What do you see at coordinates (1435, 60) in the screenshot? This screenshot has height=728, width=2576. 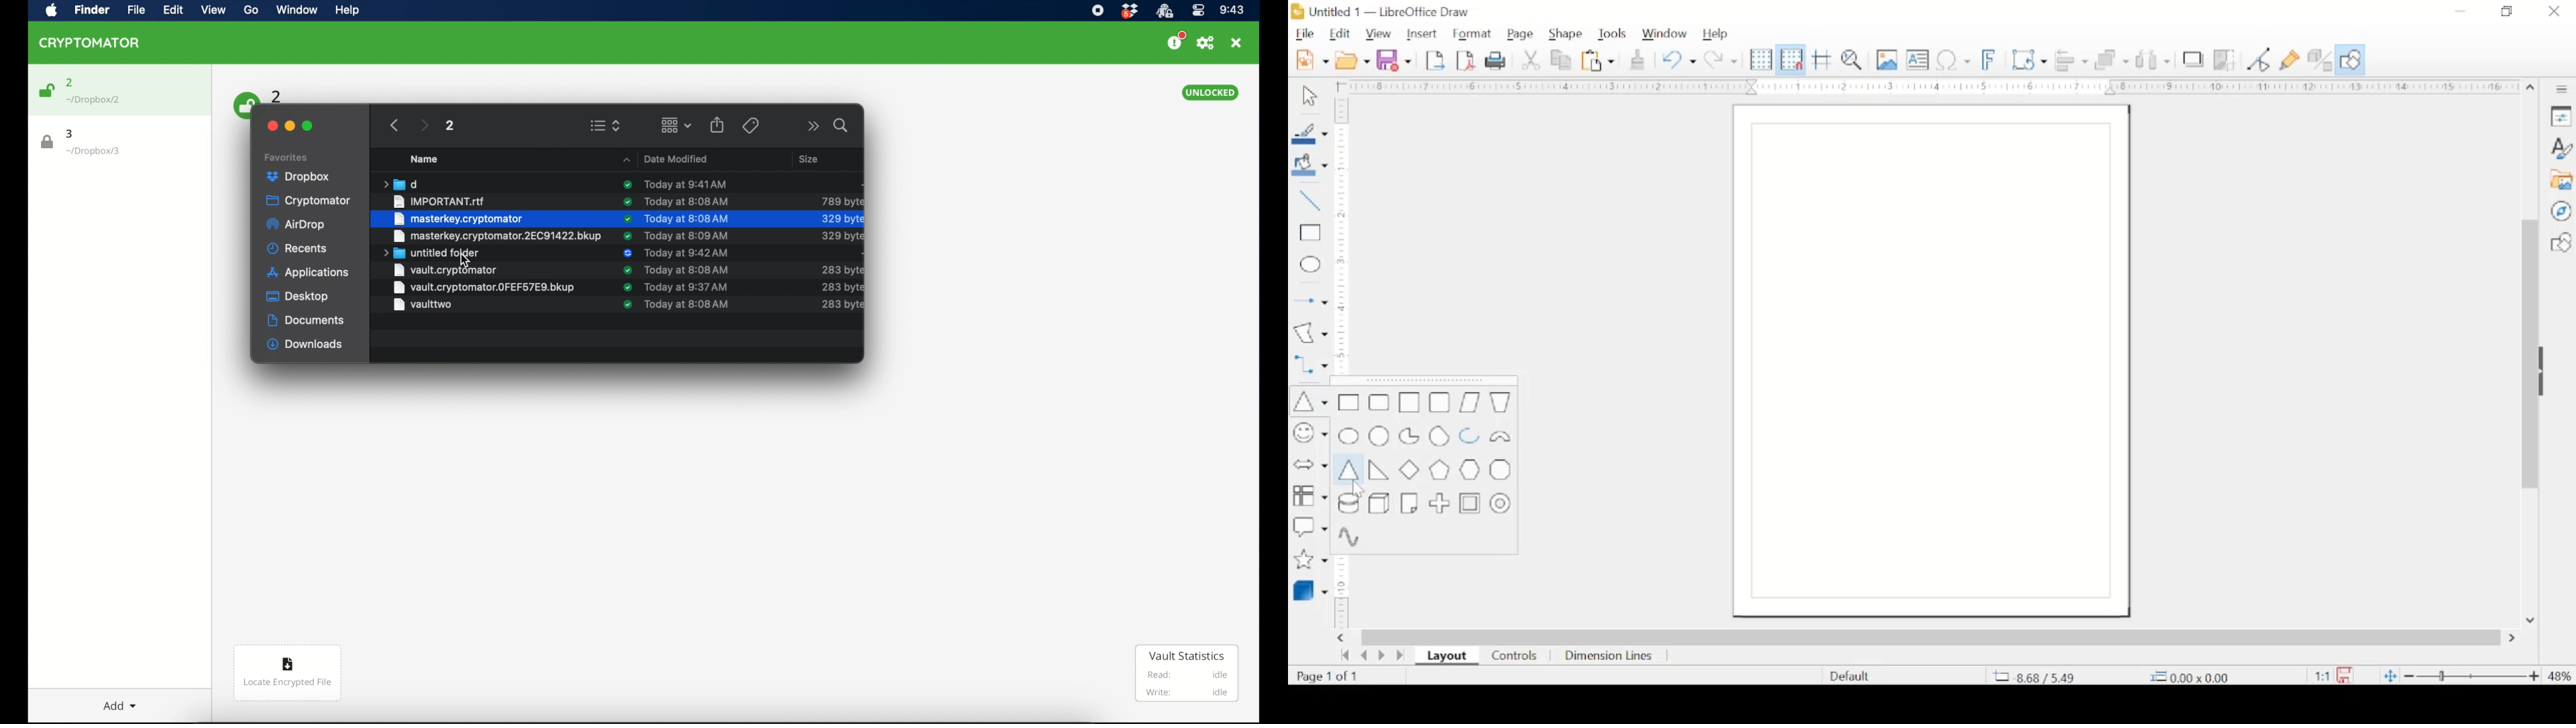 I see `export` at bounding box center [1435, 60].